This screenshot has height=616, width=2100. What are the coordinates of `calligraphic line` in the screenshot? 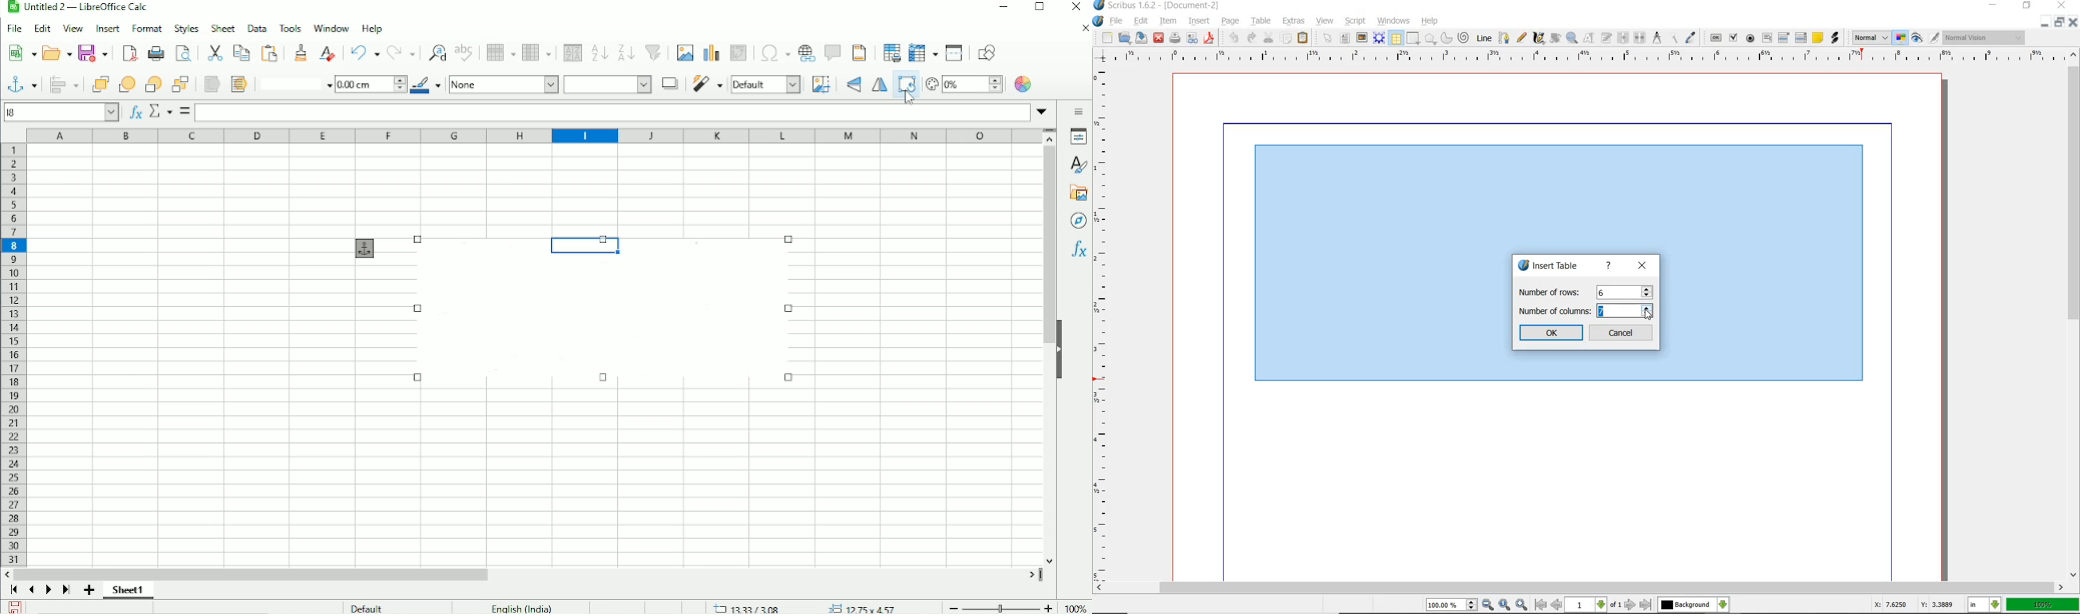 It's located at (1538, 39).